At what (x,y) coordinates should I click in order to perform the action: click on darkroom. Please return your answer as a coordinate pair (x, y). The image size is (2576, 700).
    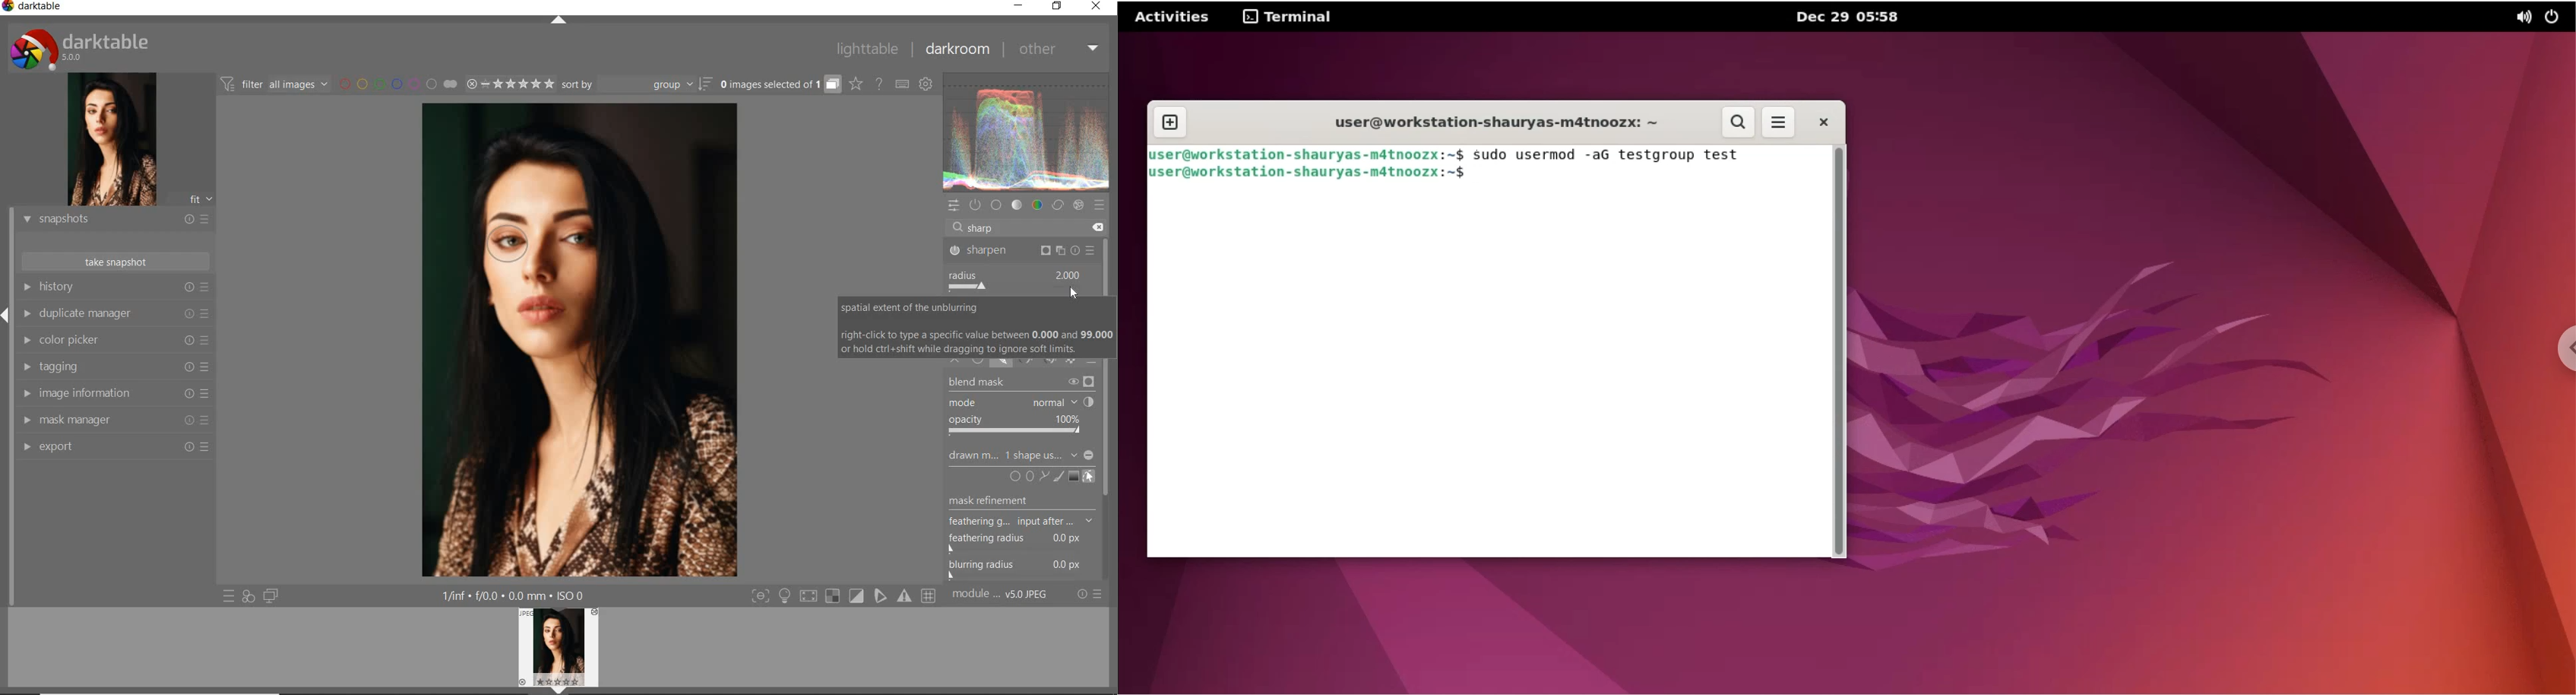
    Looking at the image, I should click on (955, 48).